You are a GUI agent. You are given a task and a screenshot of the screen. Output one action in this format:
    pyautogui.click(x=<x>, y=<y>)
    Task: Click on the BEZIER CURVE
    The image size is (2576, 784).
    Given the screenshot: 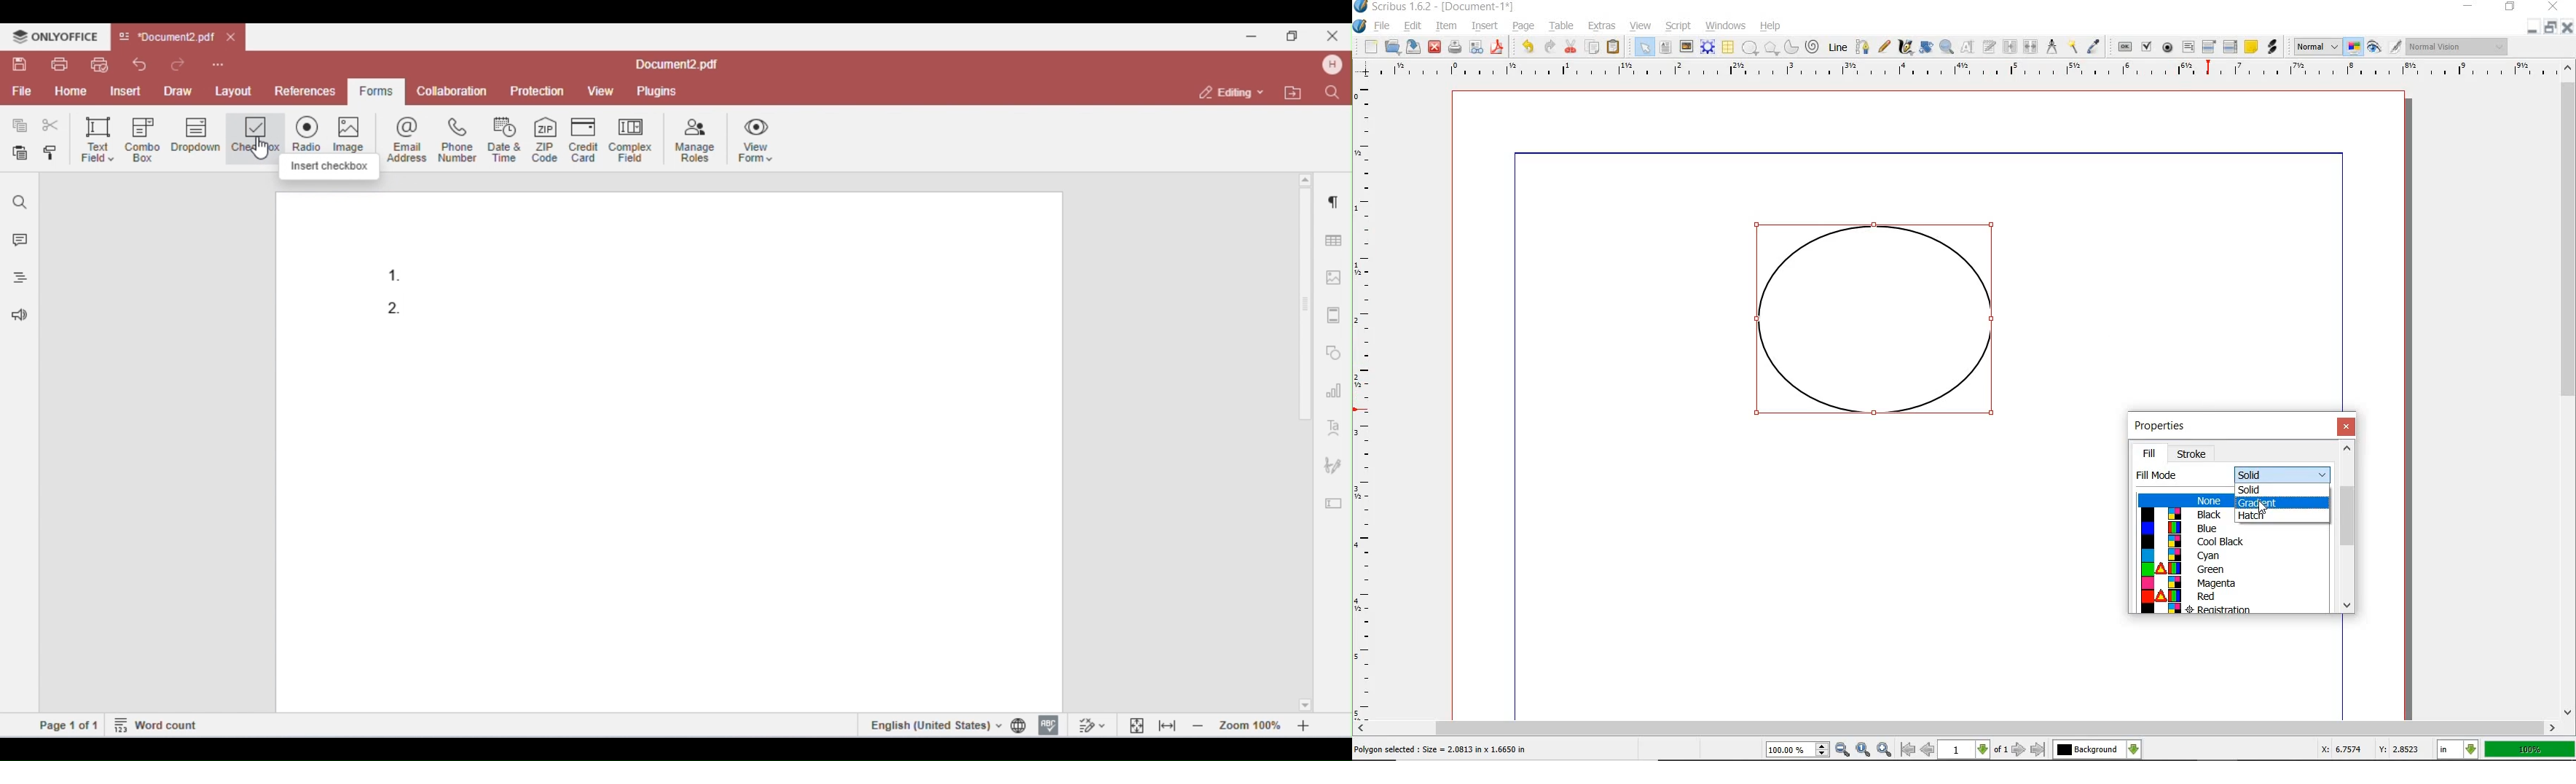 What is the action you would take?
    pyautogui.click(x=1863, y=47)
    